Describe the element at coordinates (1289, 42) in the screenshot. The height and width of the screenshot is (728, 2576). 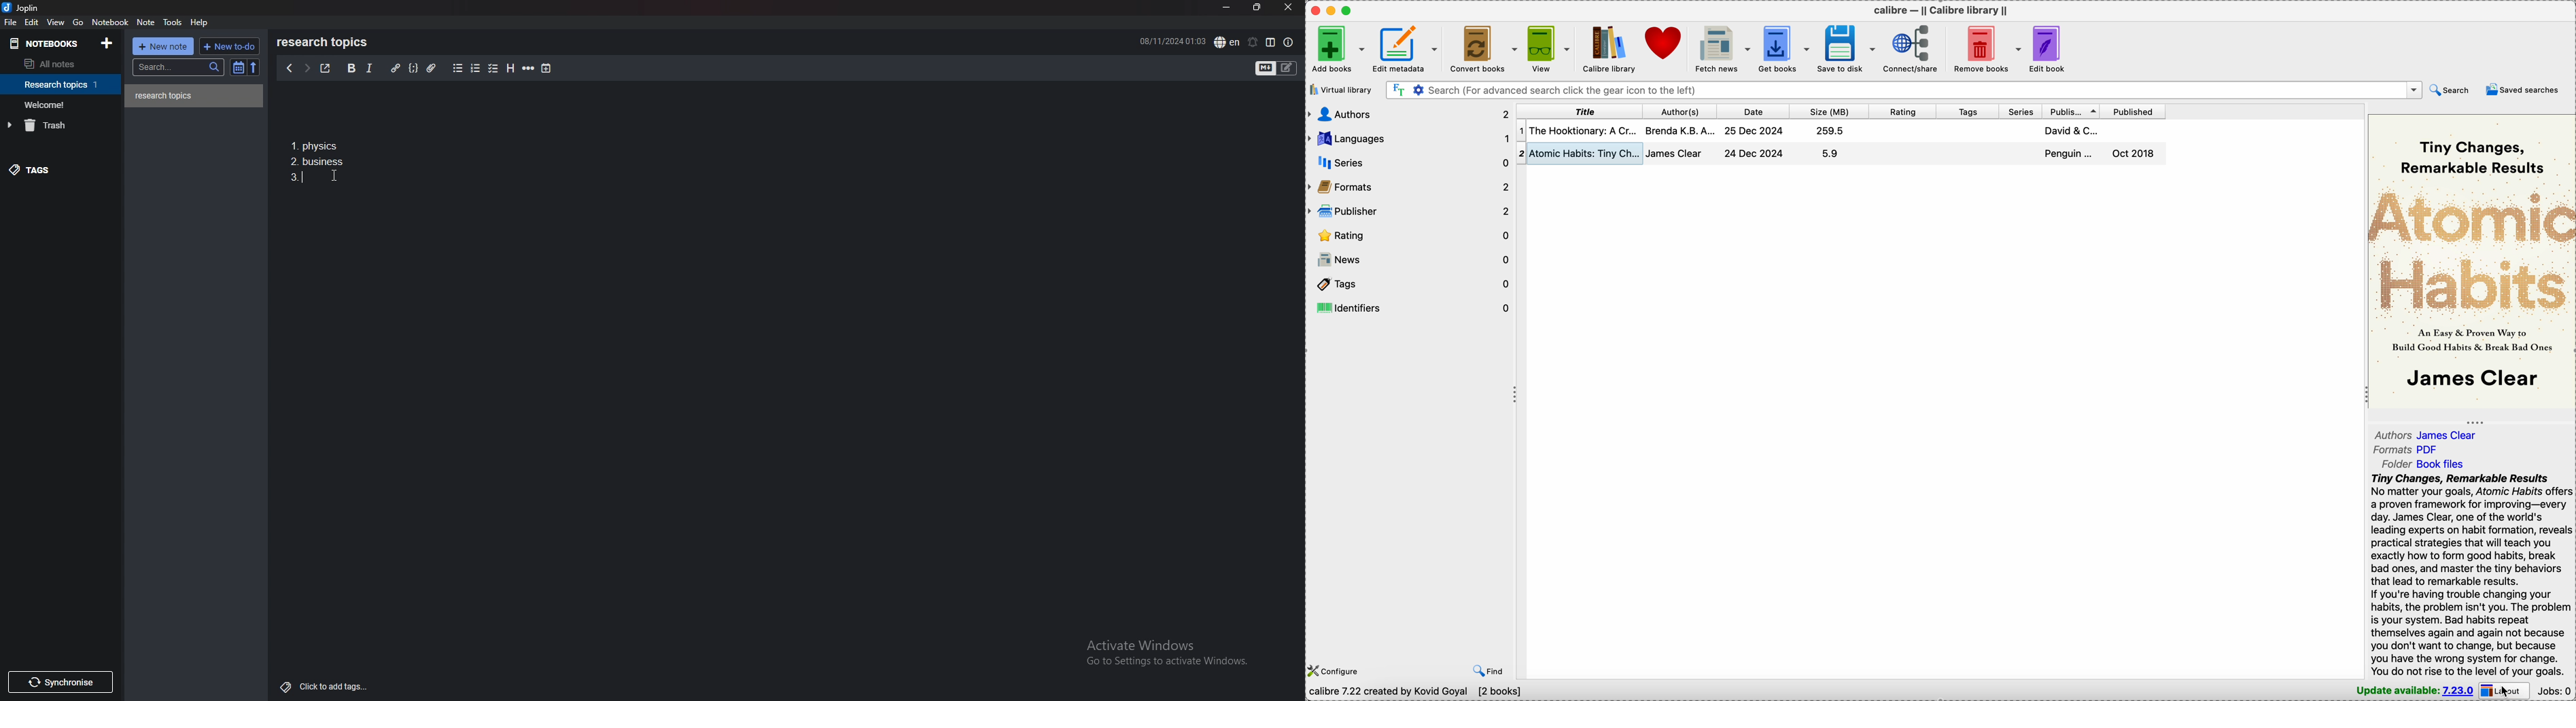
I see `note properties` at that location.